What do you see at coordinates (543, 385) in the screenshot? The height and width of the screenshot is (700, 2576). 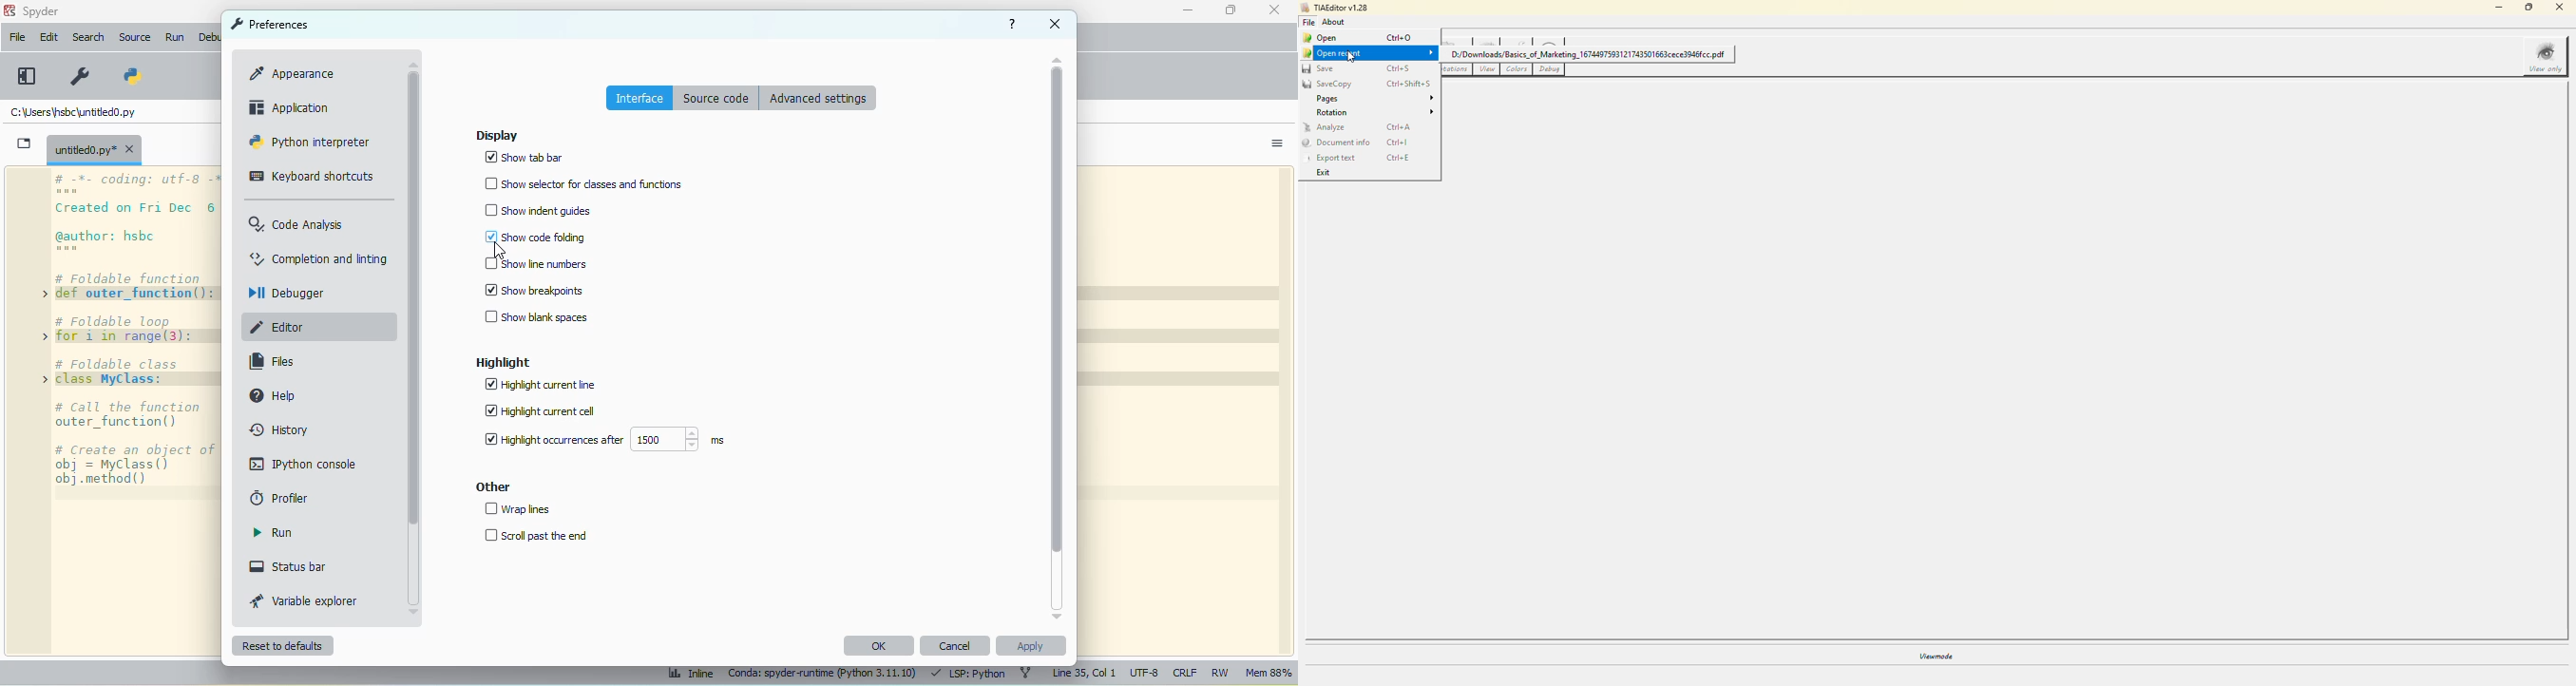 I see `highlight current line` at bounding box center [543, 385].